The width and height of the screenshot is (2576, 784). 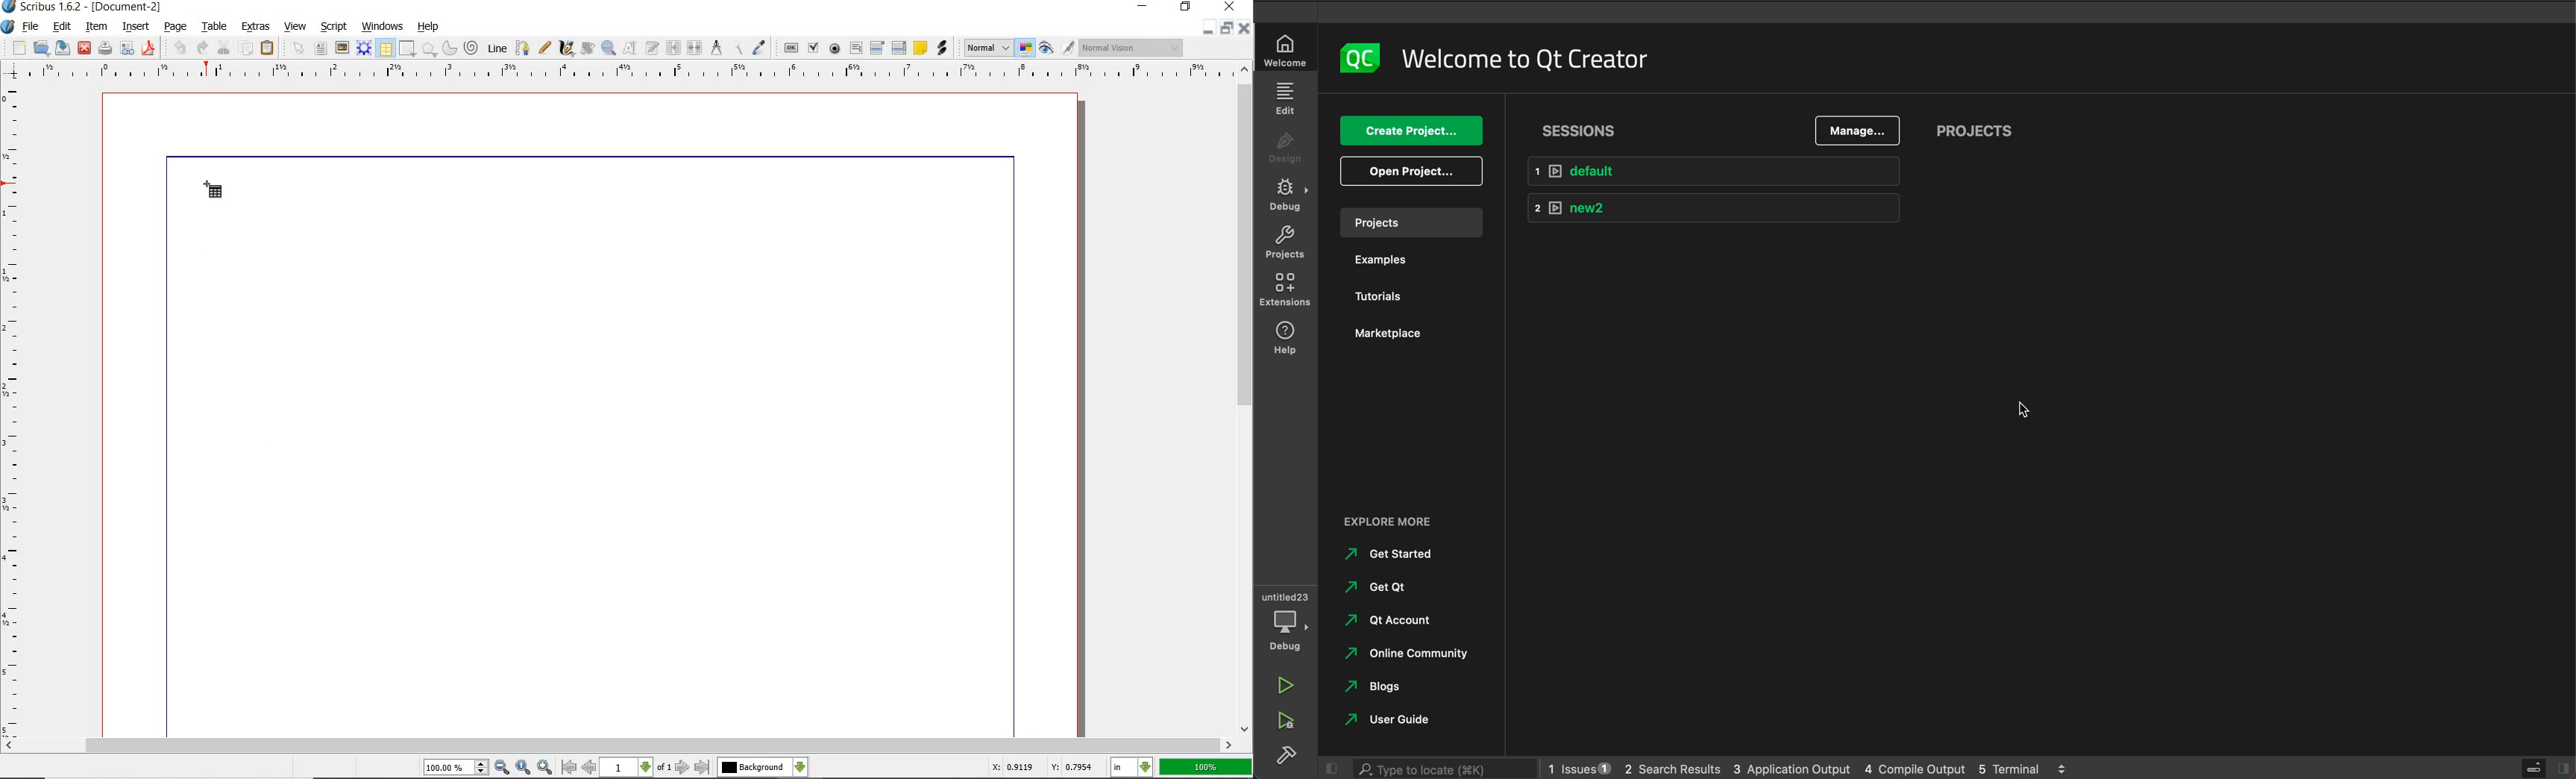 I want to click on eye dropper, so click(x=758, y=47).